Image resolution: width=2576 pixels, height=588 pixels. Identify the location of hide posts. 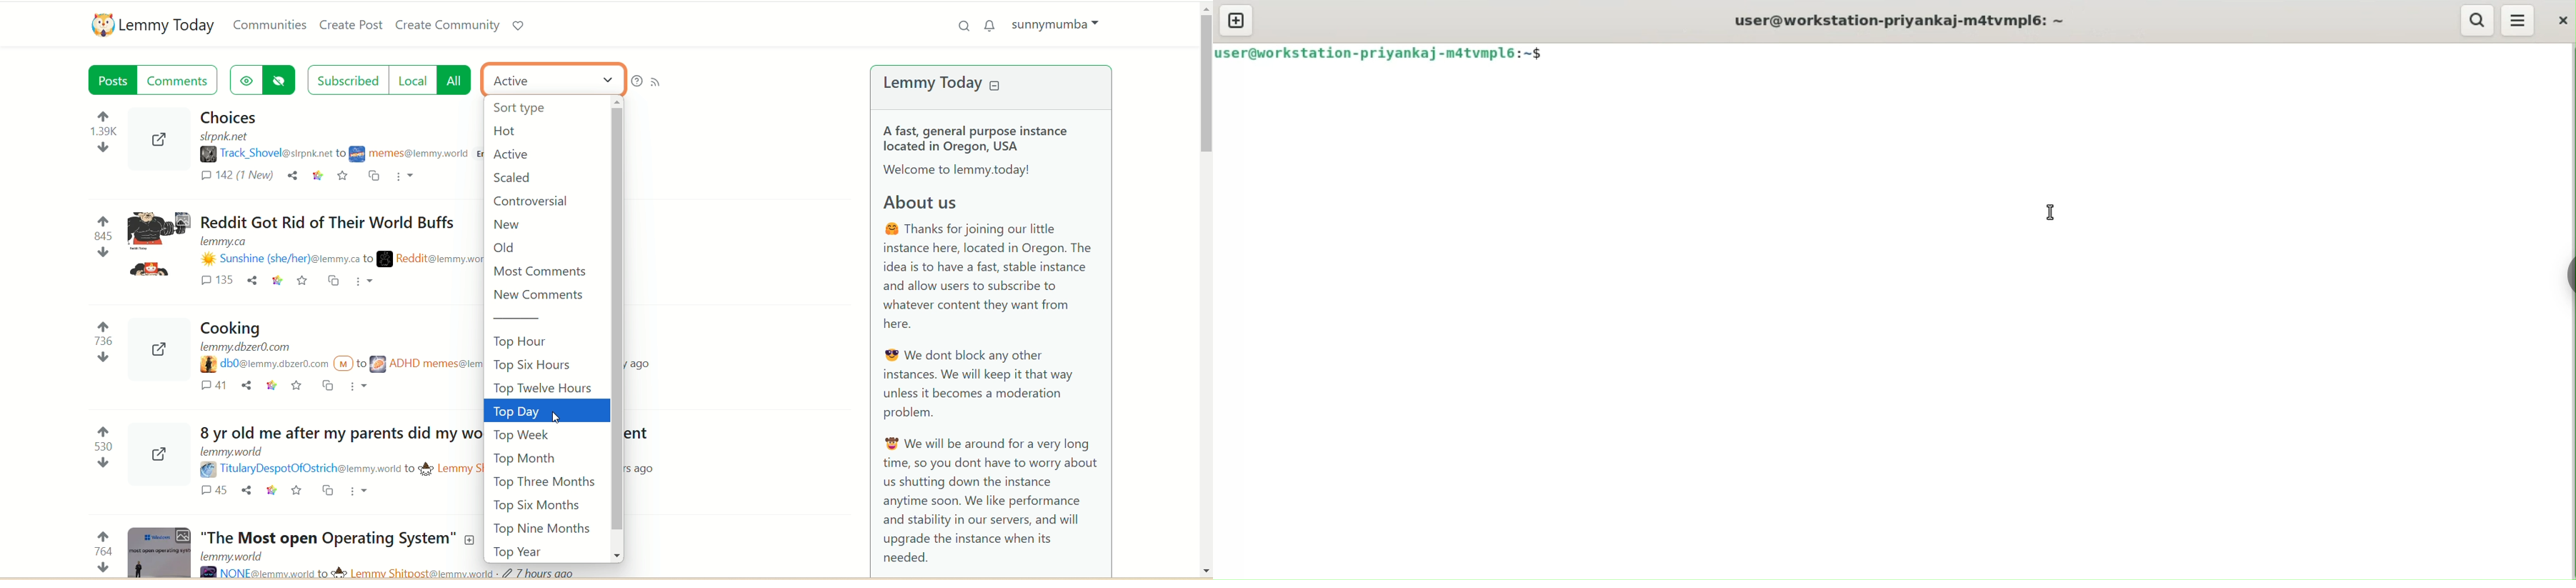
(284, 80).